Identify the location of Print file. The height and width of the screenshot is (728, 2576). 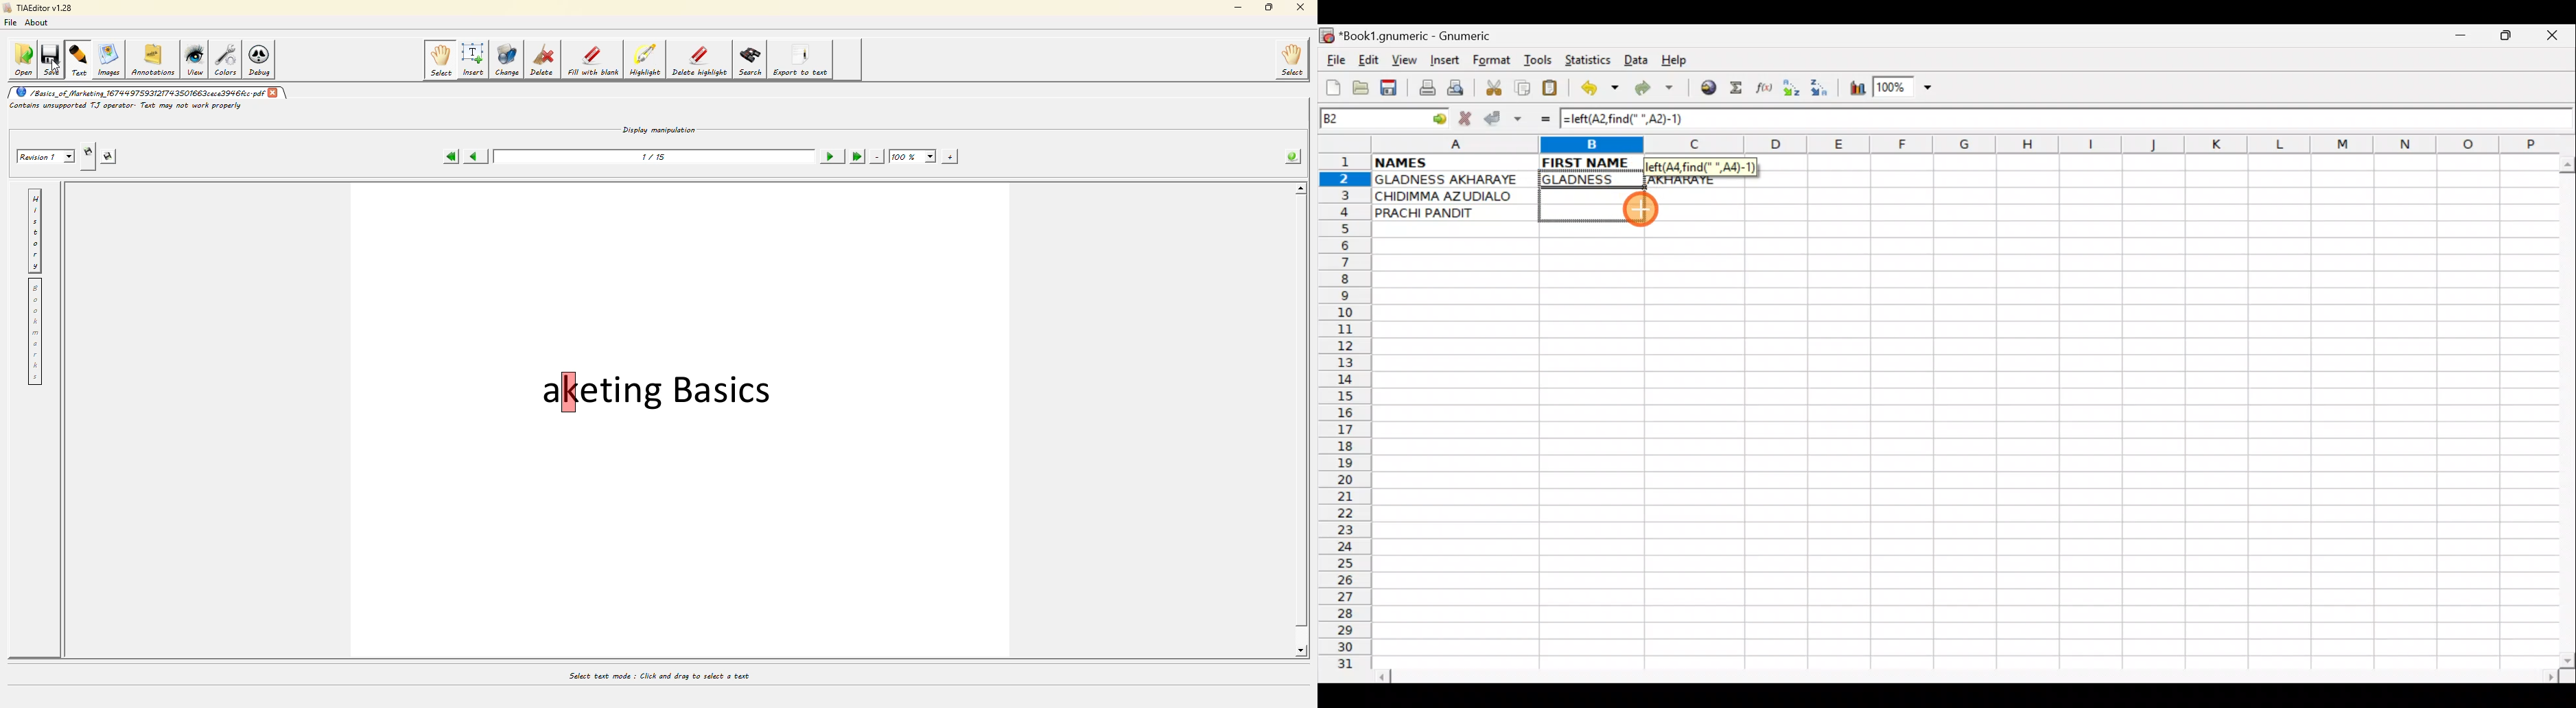
(1424, 89).